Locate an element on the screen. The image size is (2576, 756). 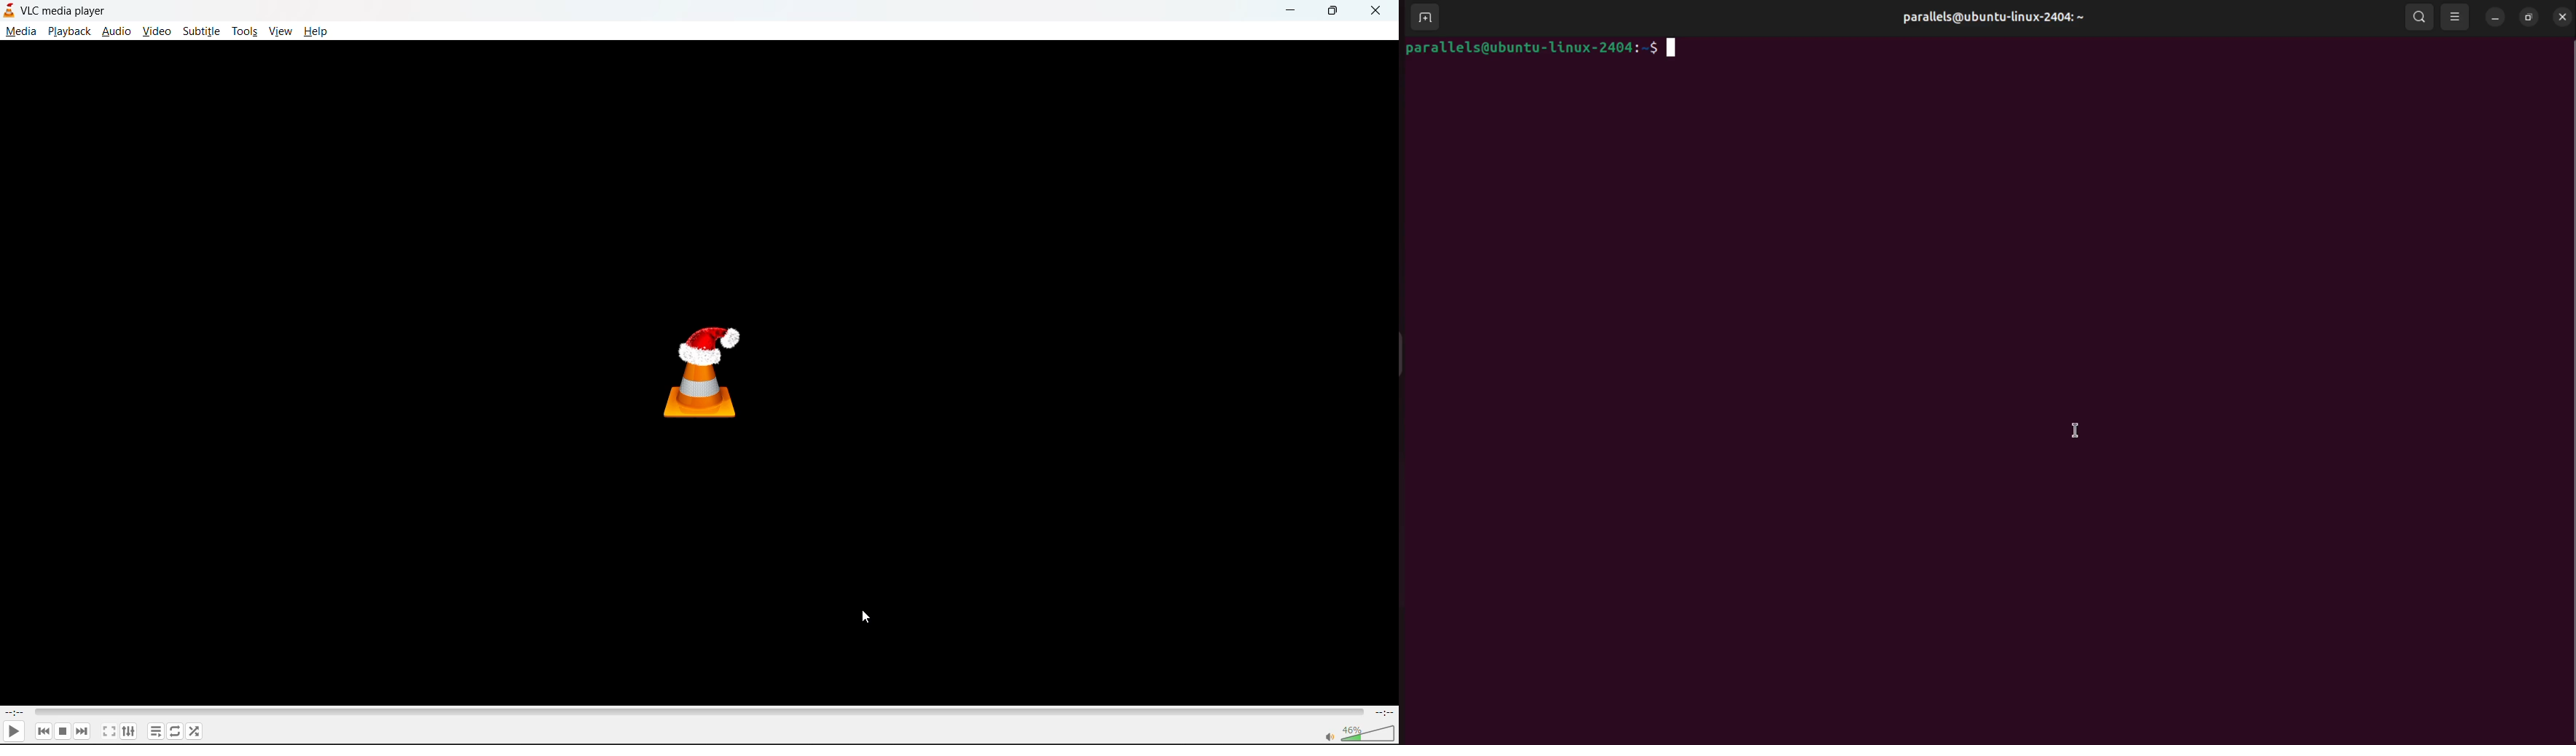
playback is located at coordinates (70, 31).